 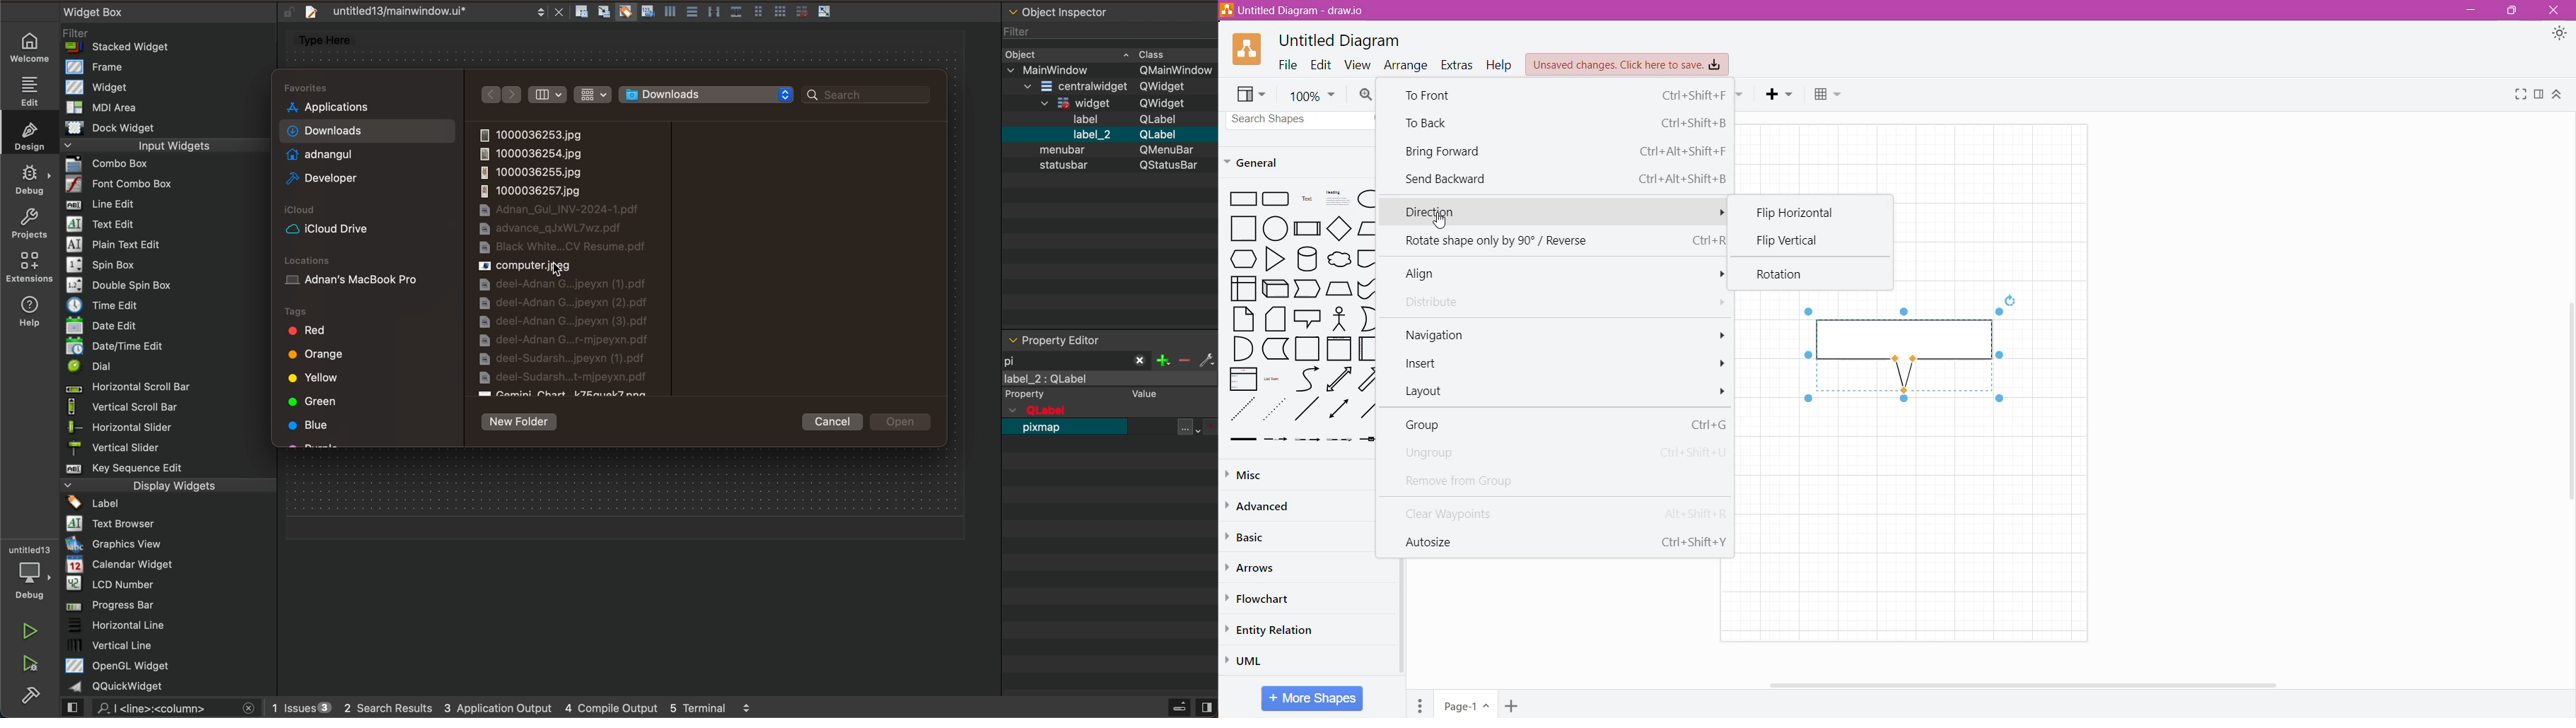 What do you see at coordinates (1723, 392) in the screenshot?
I see `more` at bounding box center [1723, 392].